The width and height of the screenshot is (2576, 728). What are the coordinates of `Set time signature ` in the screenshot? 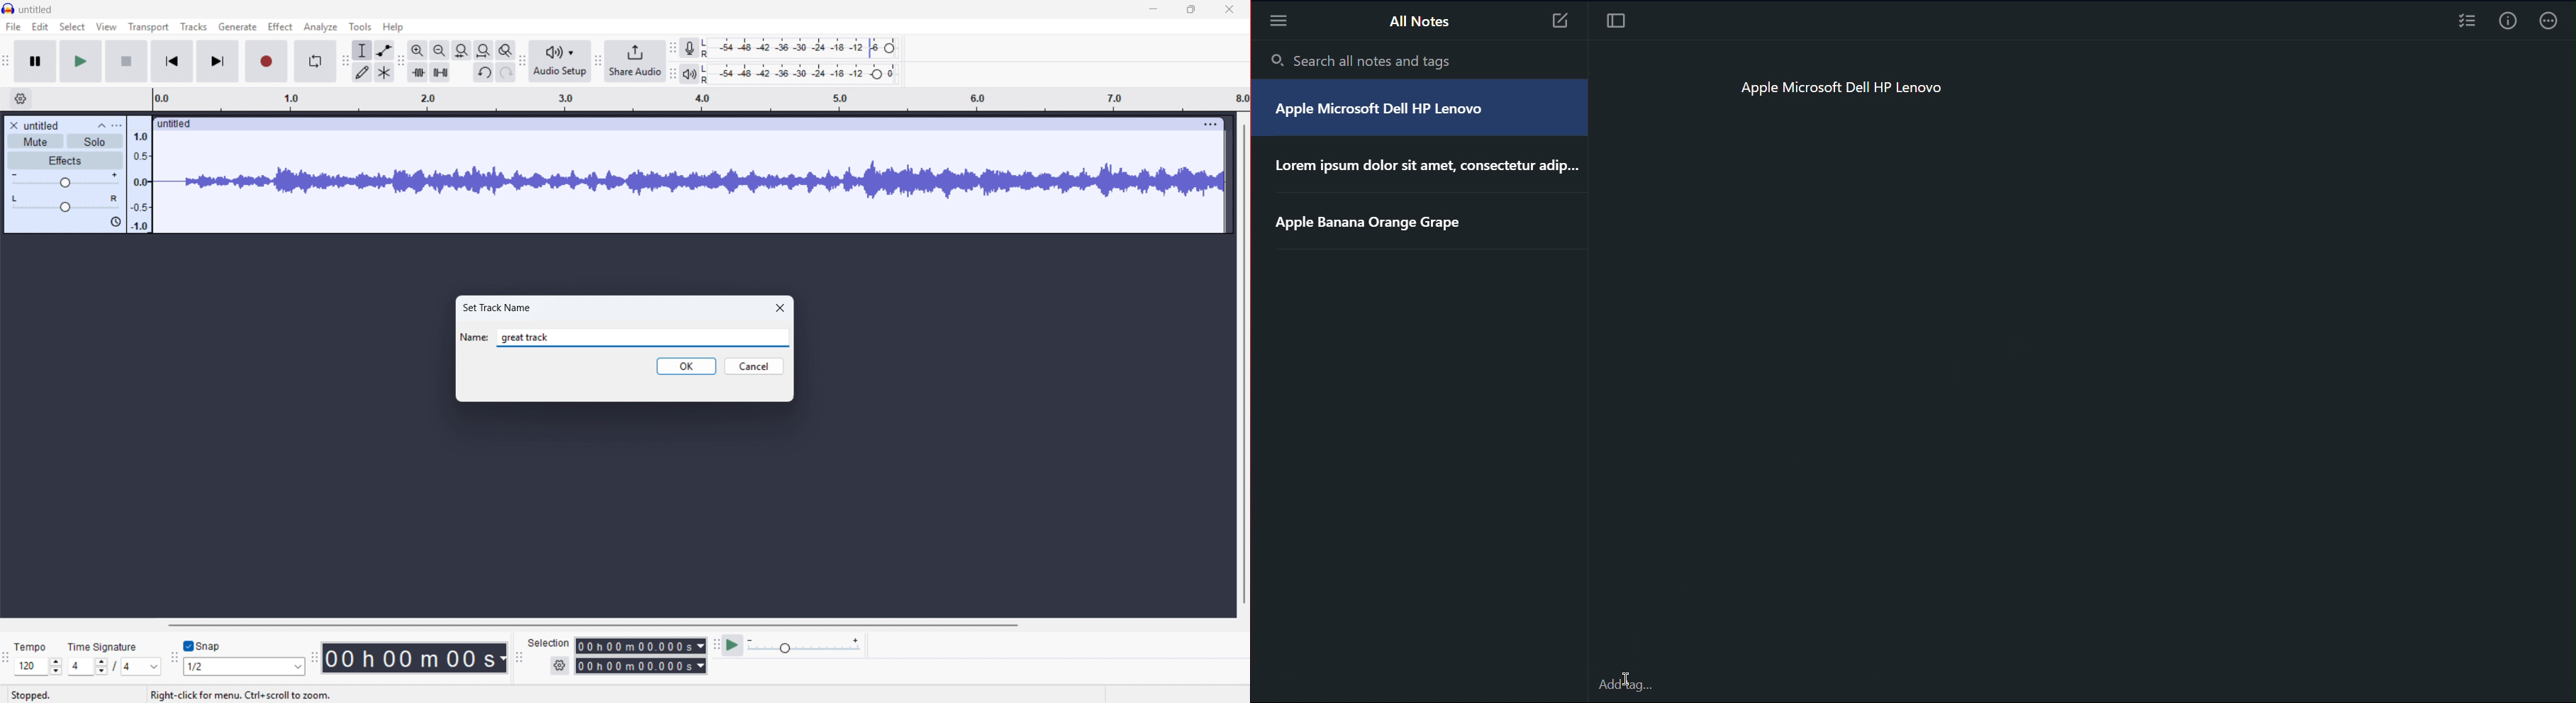 It's located at (115, 667).